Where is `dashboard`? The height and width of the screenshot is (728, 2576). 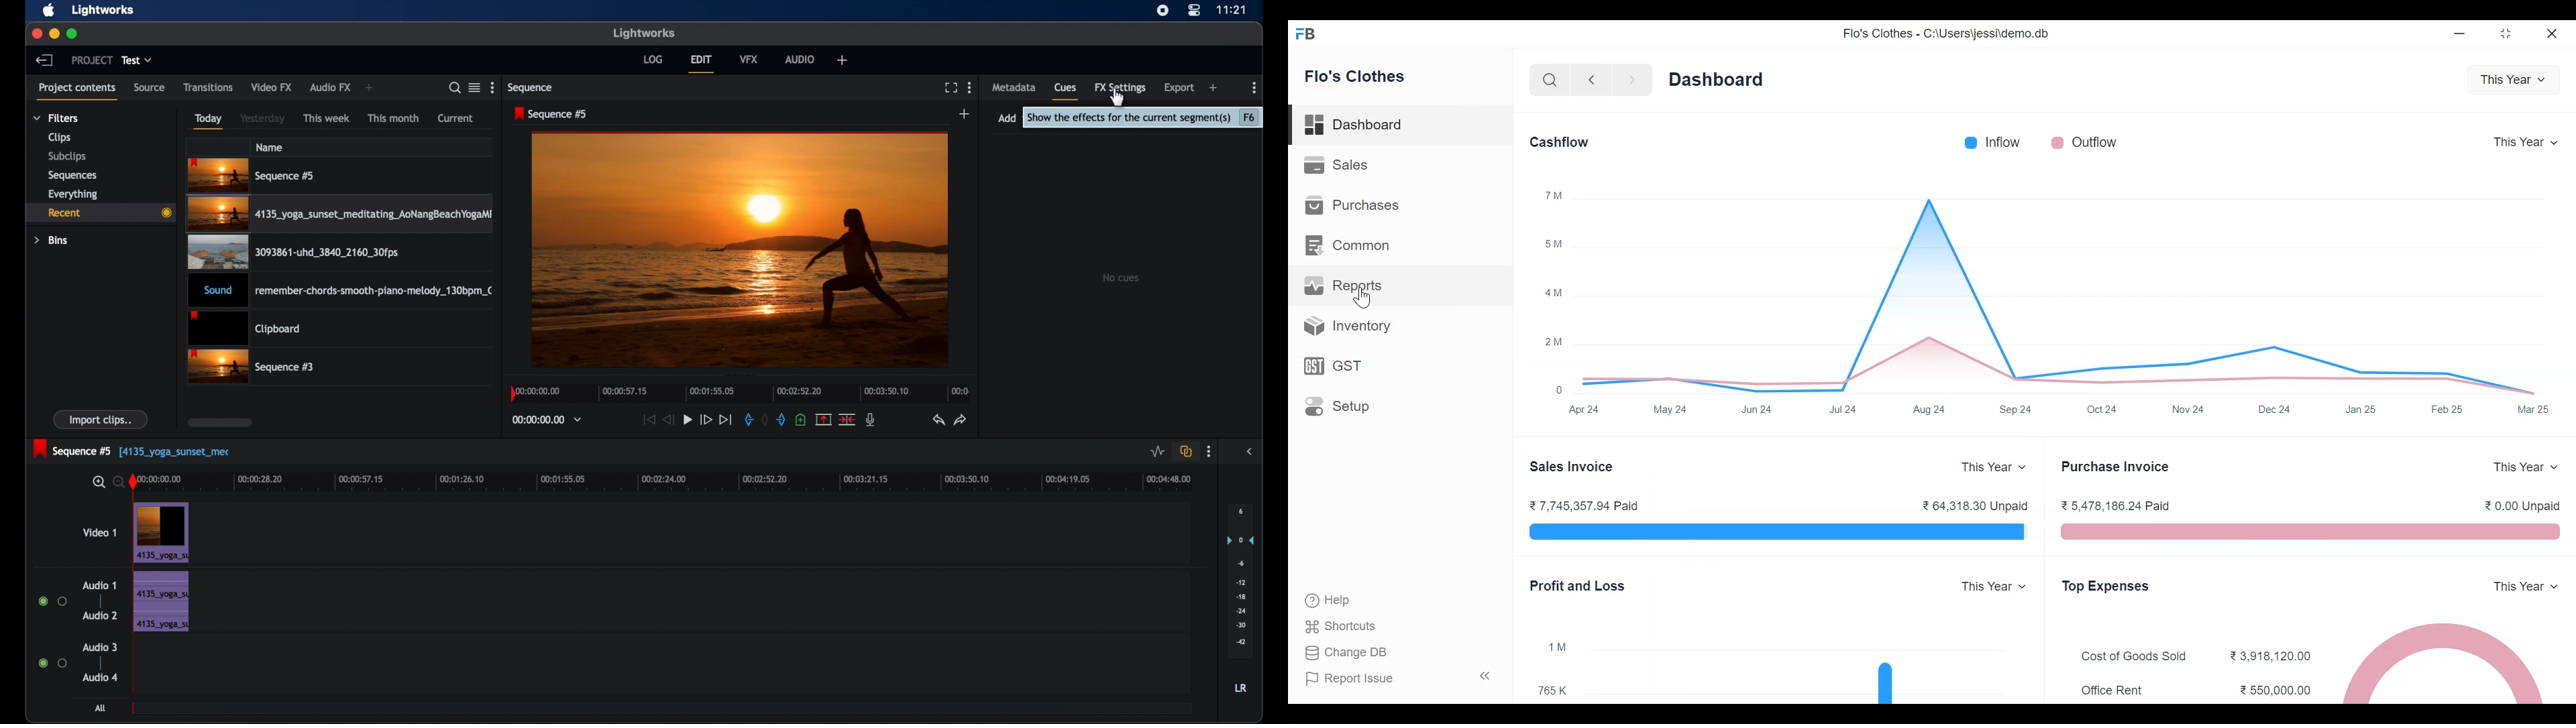
dashboard is located at coordinates (1356, 127).